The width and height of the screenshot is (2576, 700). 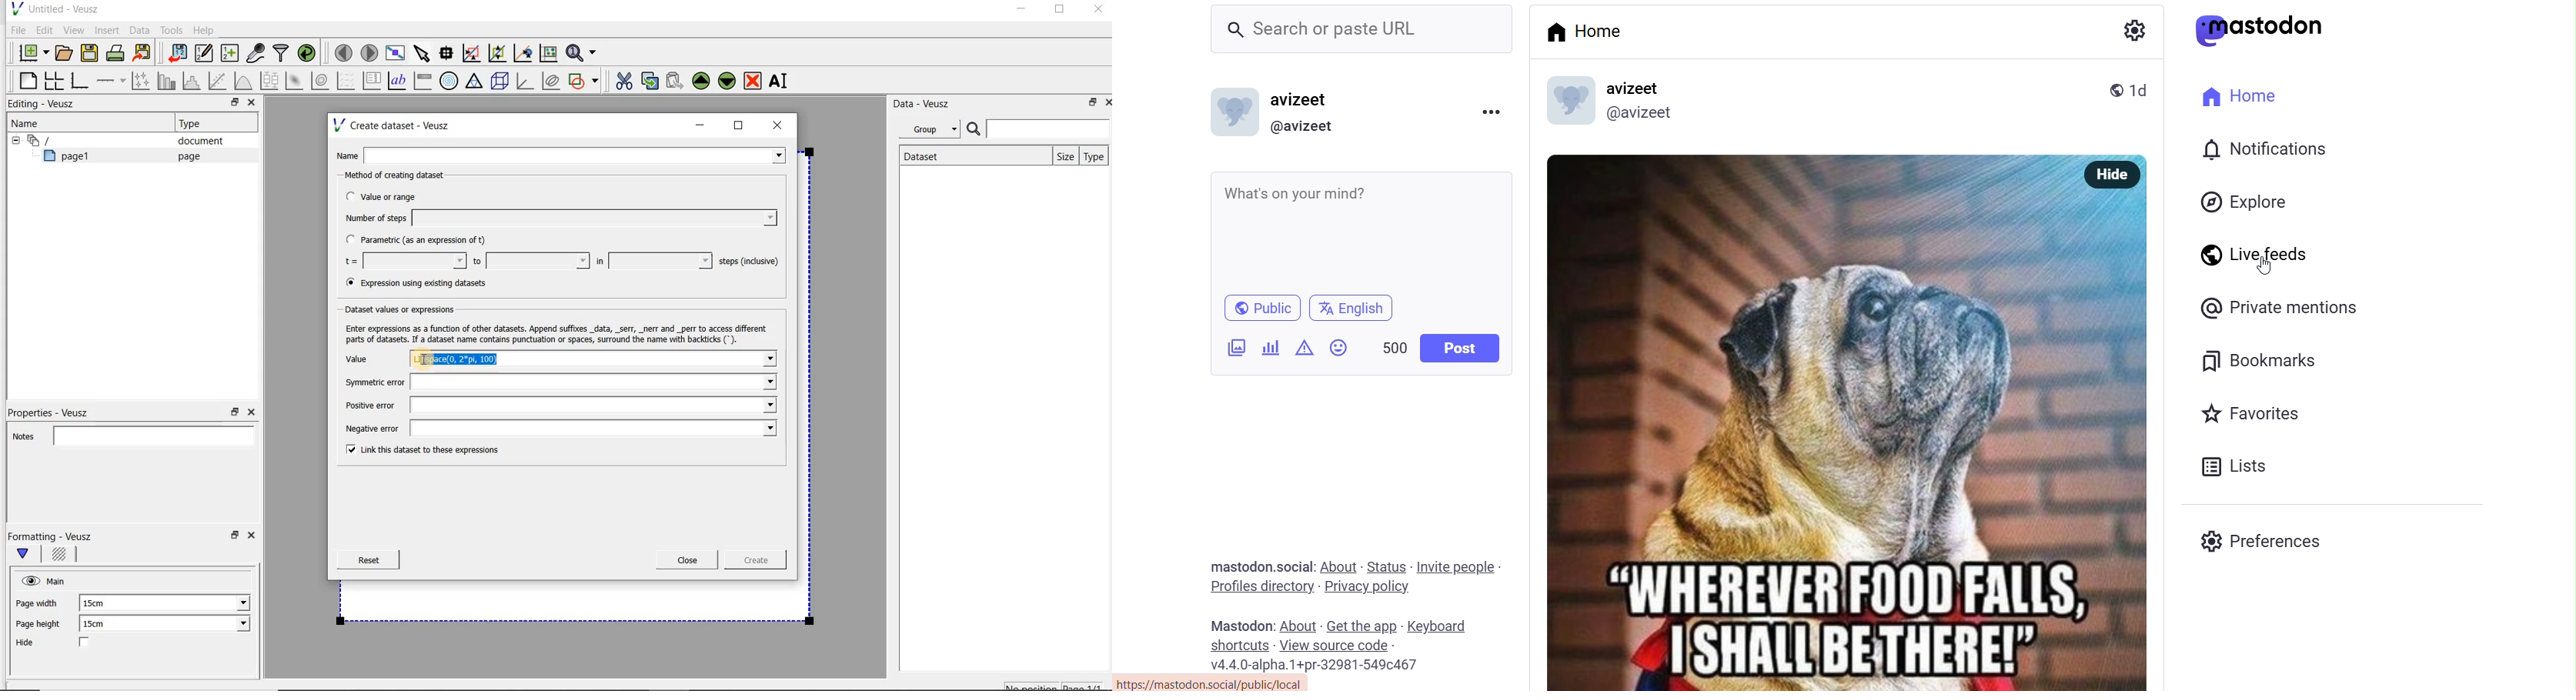 What do you see at coordinates (1338, 349) in the screenshot?
I see `emoji` at bounding box center [1338, 349].